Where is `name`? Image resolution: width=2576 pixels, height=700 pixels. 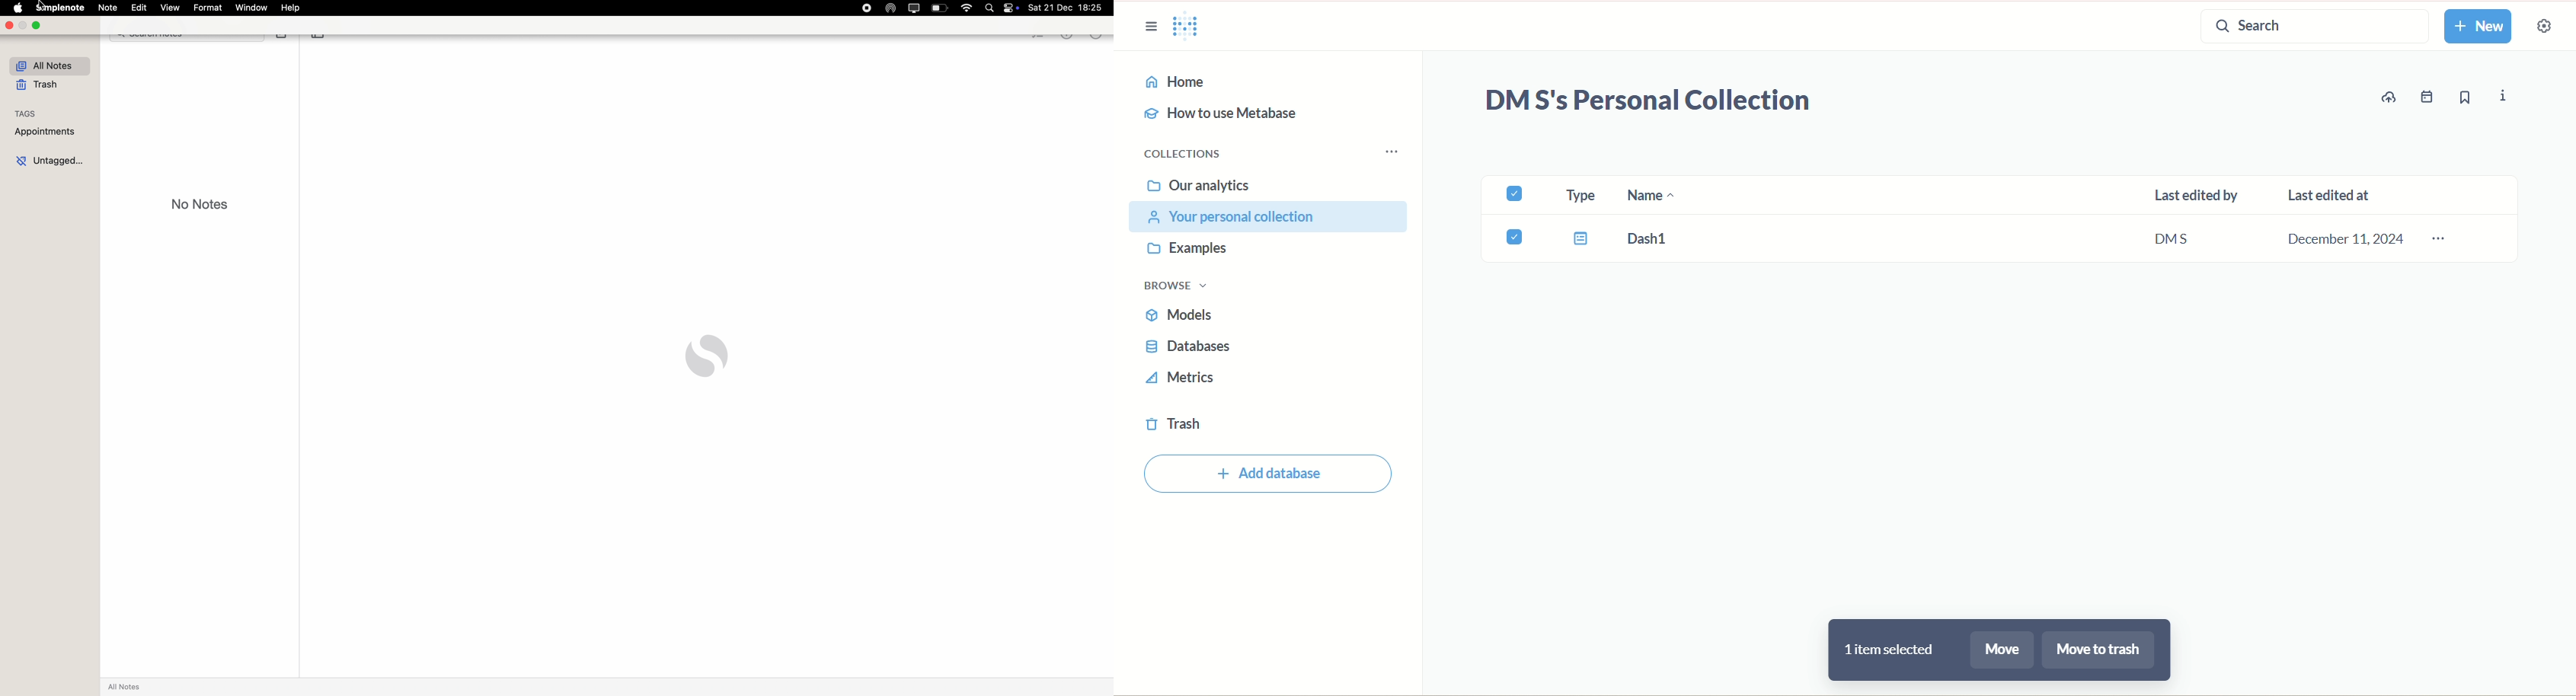
name is located at coordinates (1652, 194).